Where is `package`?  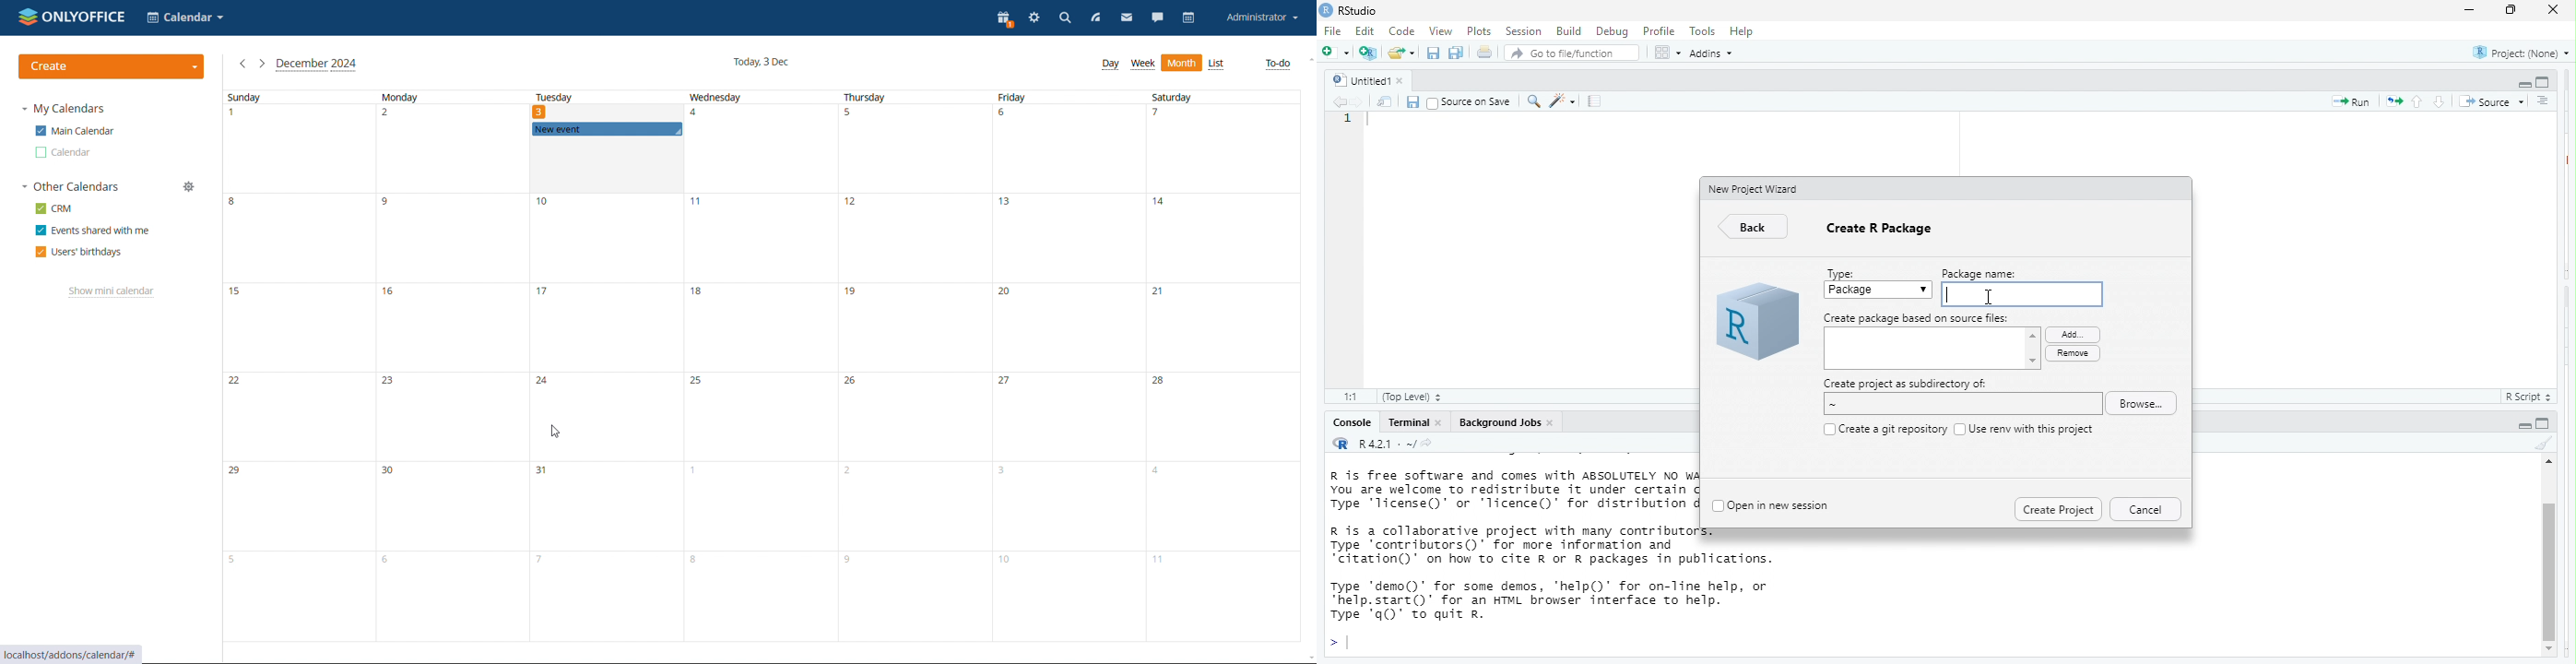
package is located at coordinates (1879, 291).